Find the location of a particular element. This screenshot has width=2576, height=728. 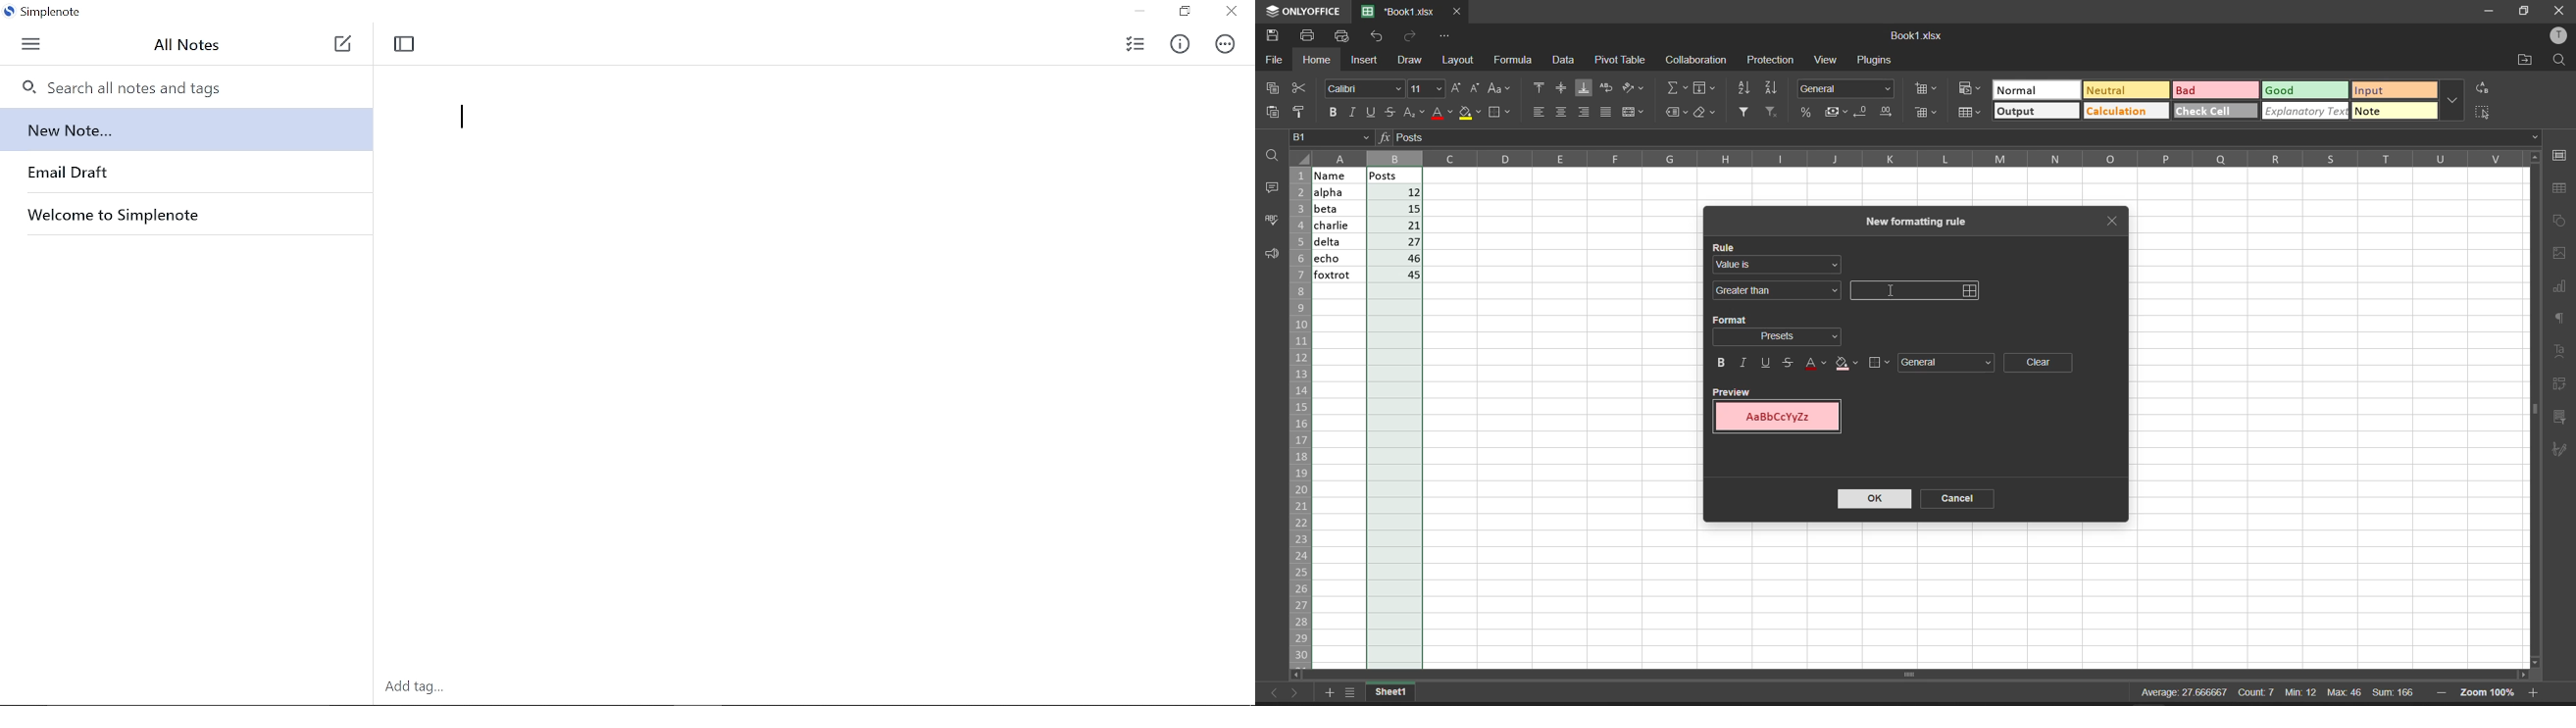

posts is located at coordinates (1393, 408).